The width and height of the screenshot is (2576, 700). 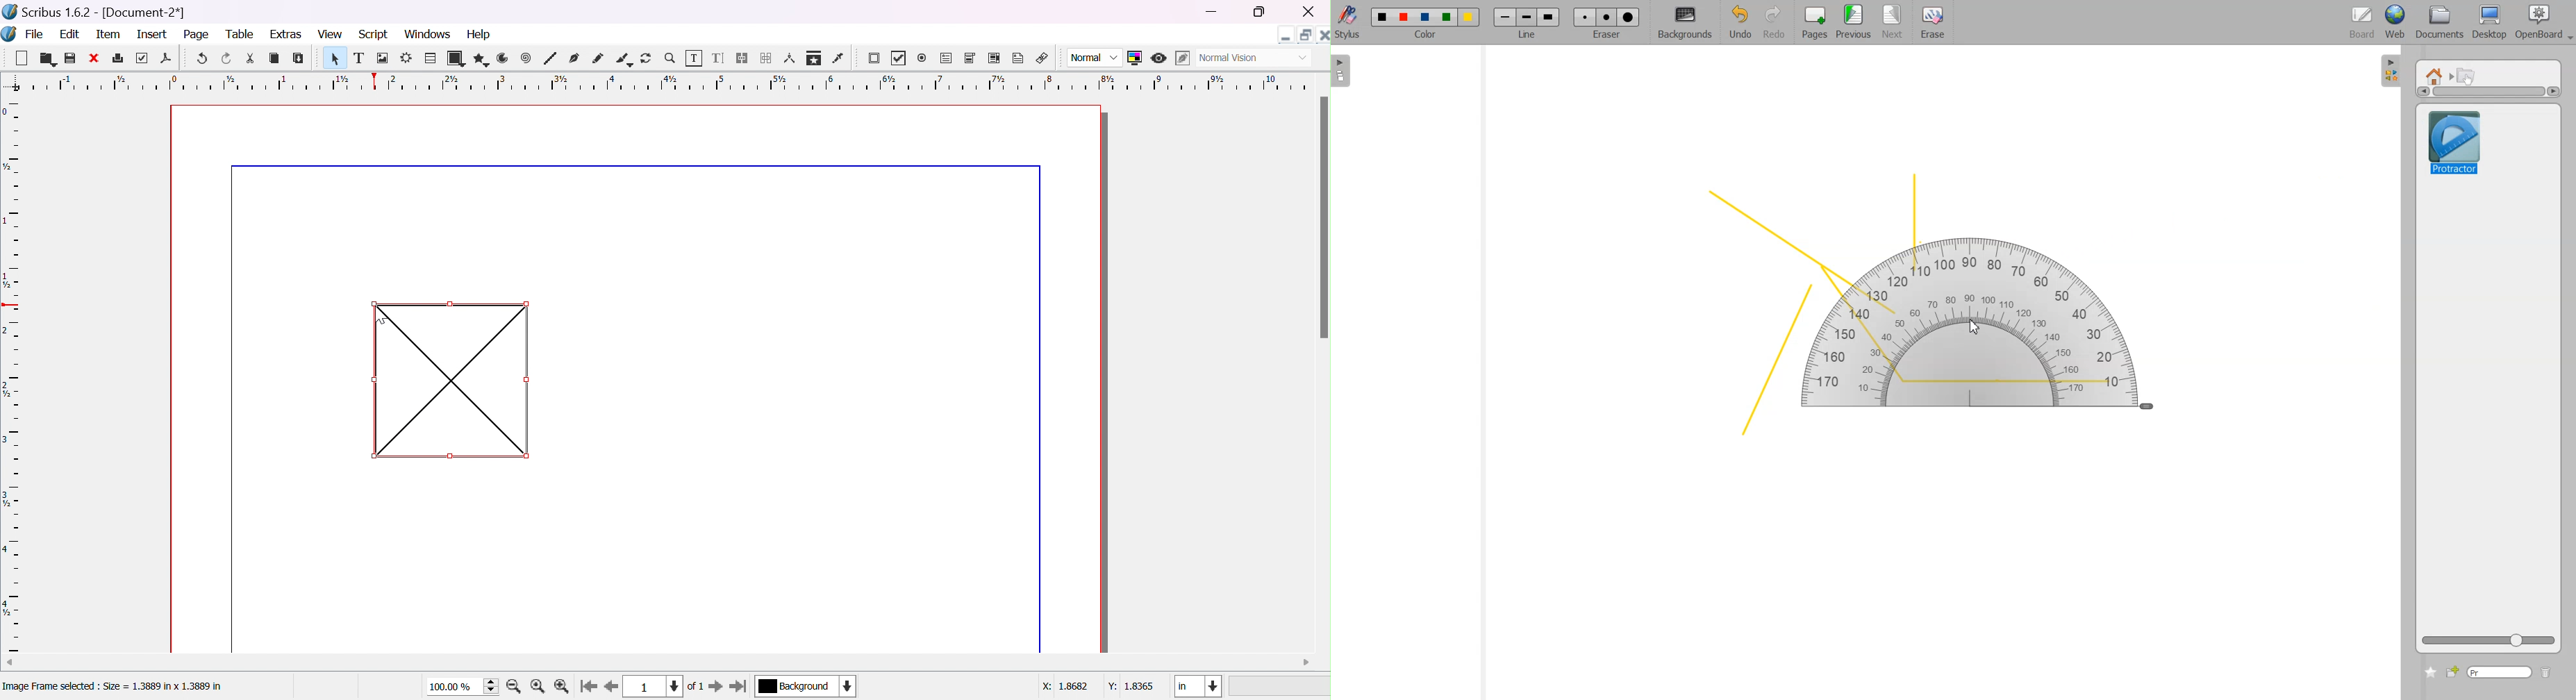 I want to click on toggle color management system, so click(x=1136, y=58).